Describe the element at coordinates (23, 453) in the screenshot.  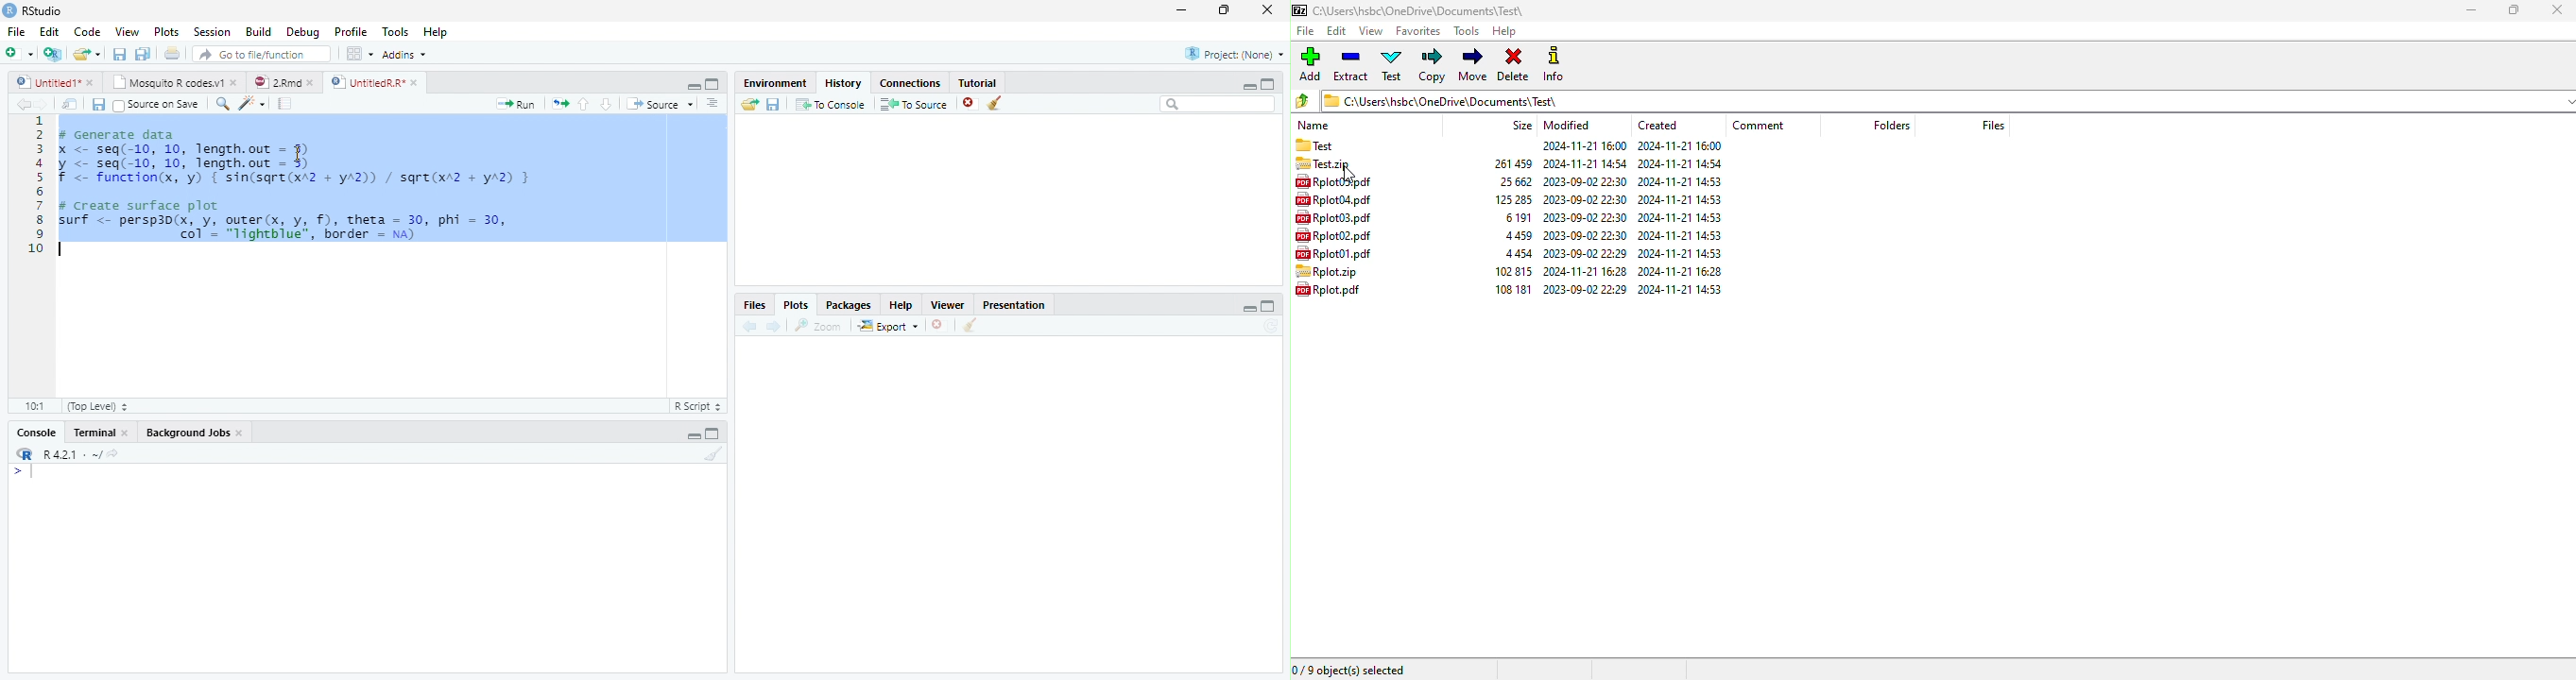
I see `R` at that location.